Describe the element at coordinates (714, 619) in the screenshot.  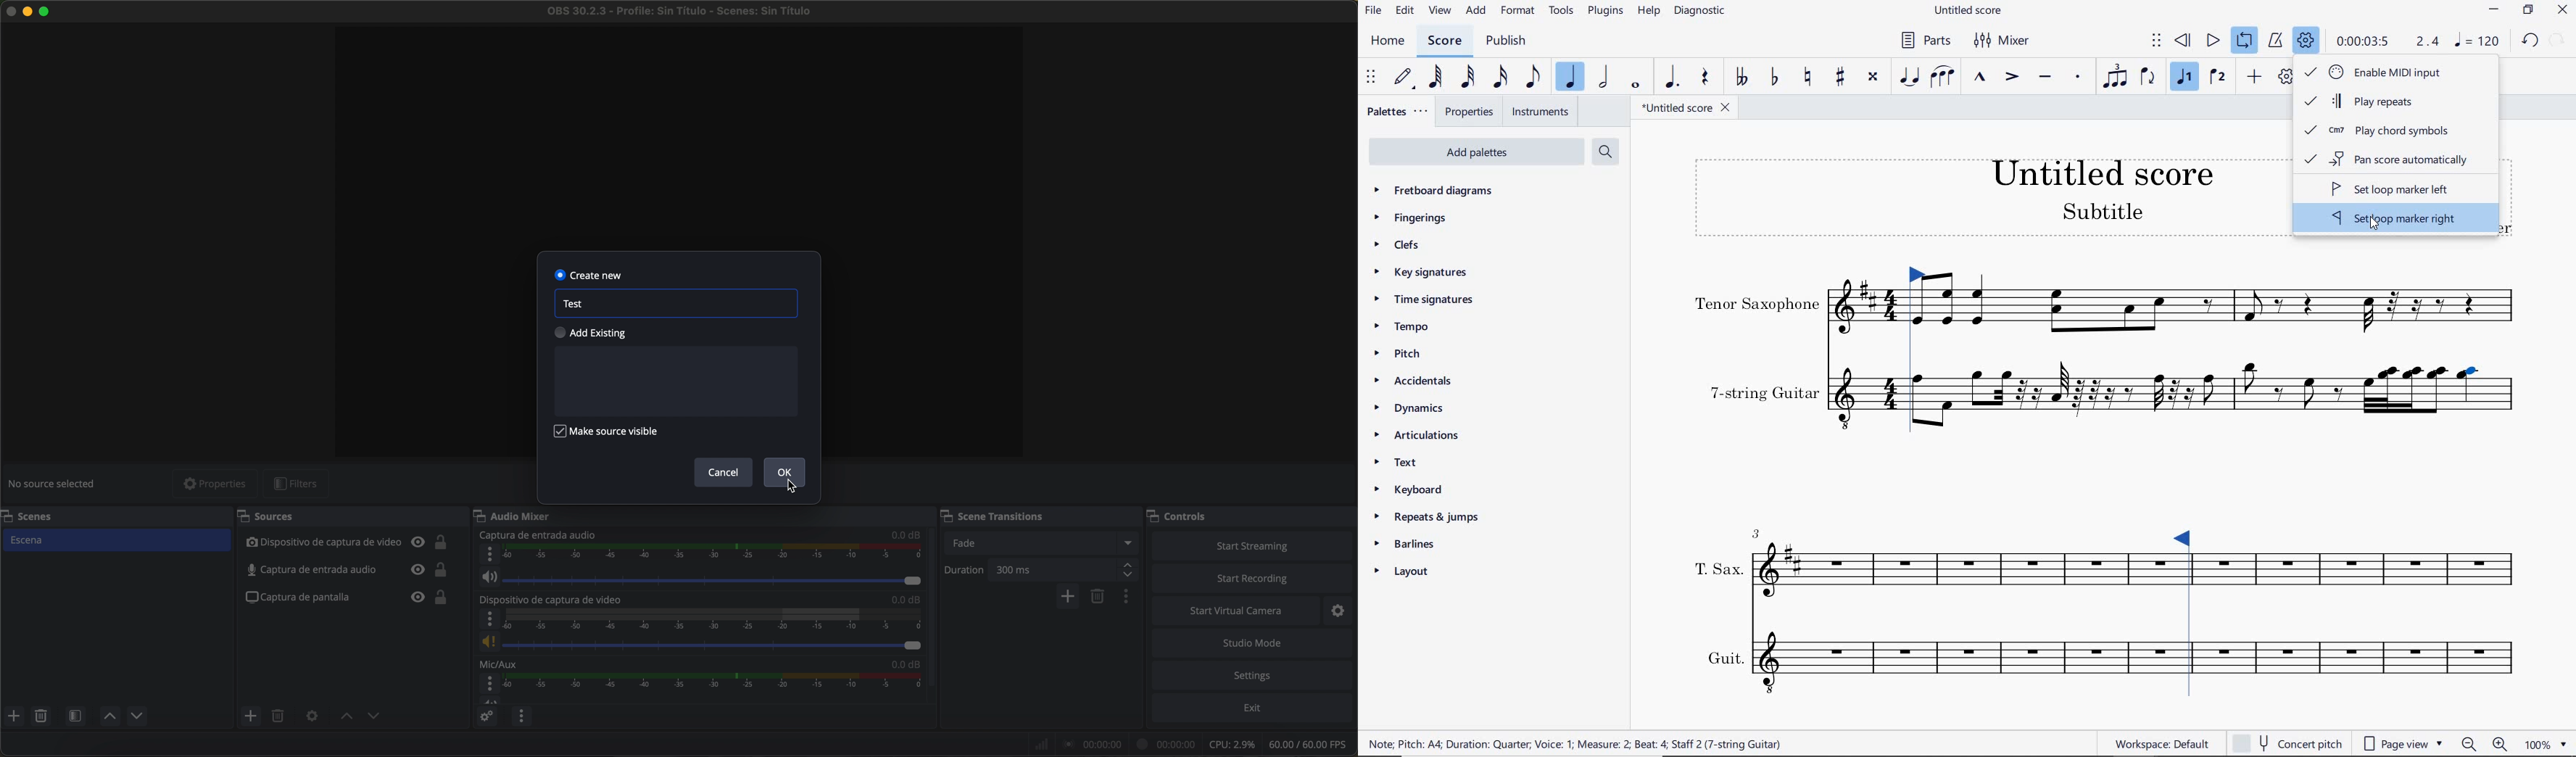
I see `timeline` at that location.